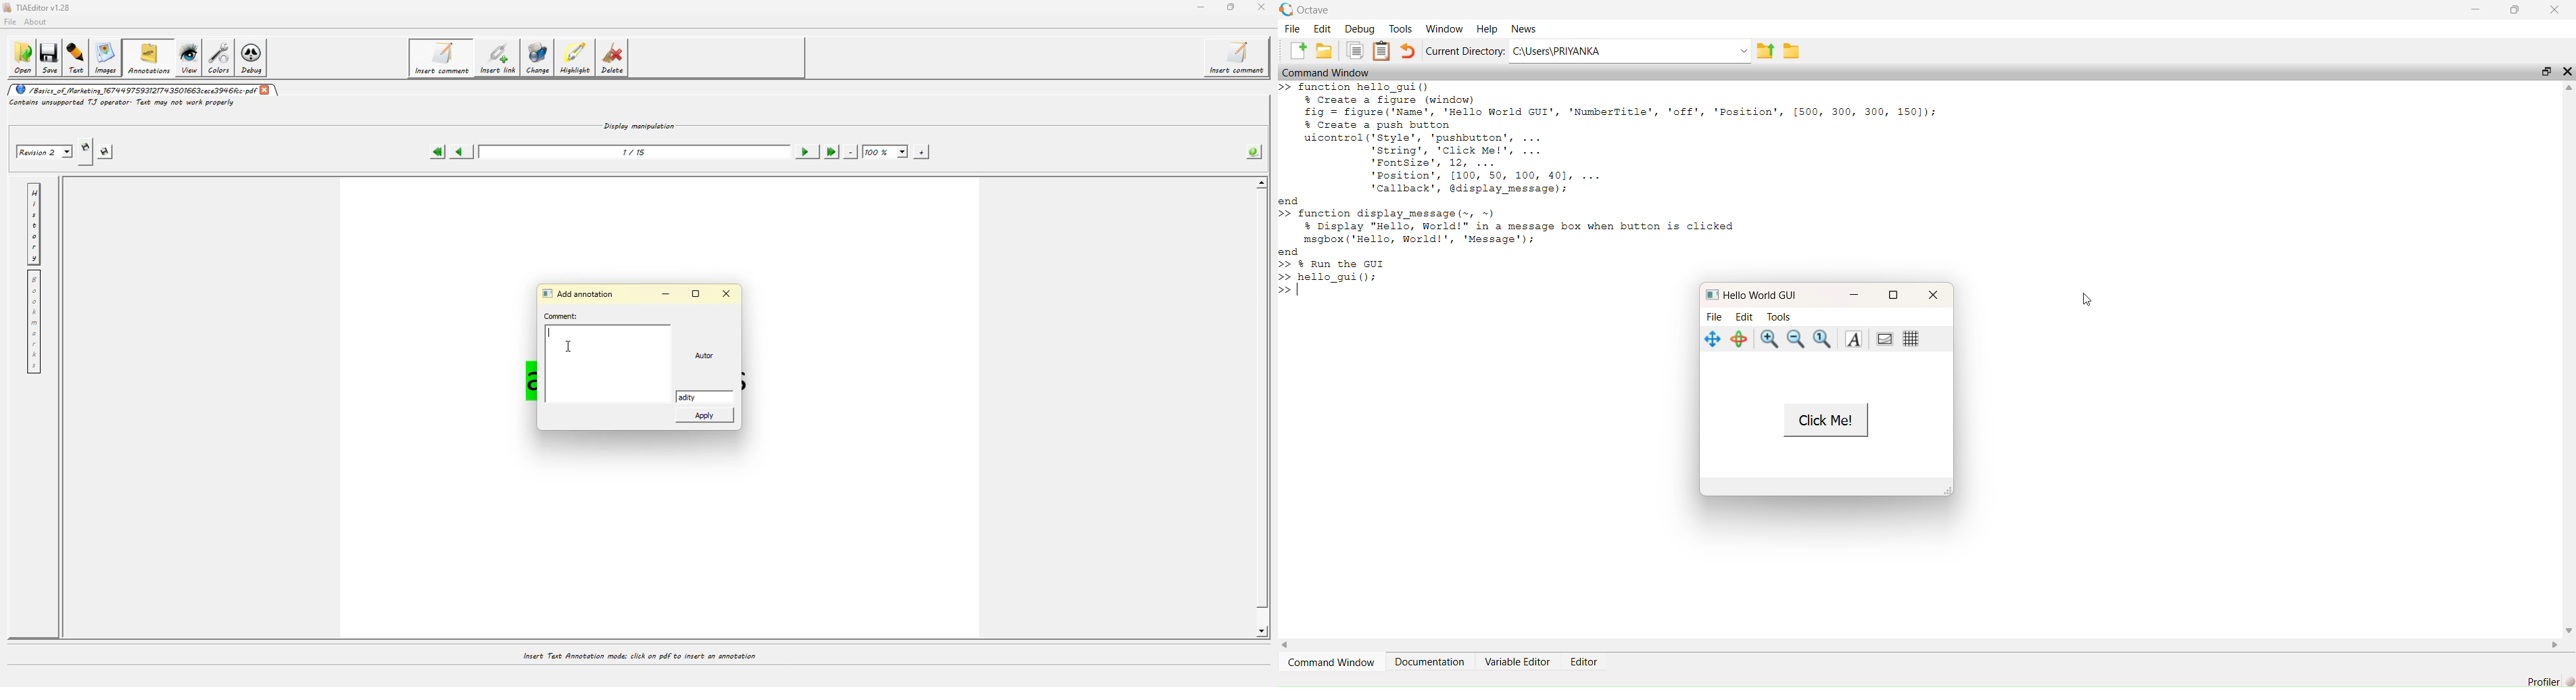 Image resolution: width=2576 pixels, height=700 pixels. I want to click on minimise, so click(2473, 8).